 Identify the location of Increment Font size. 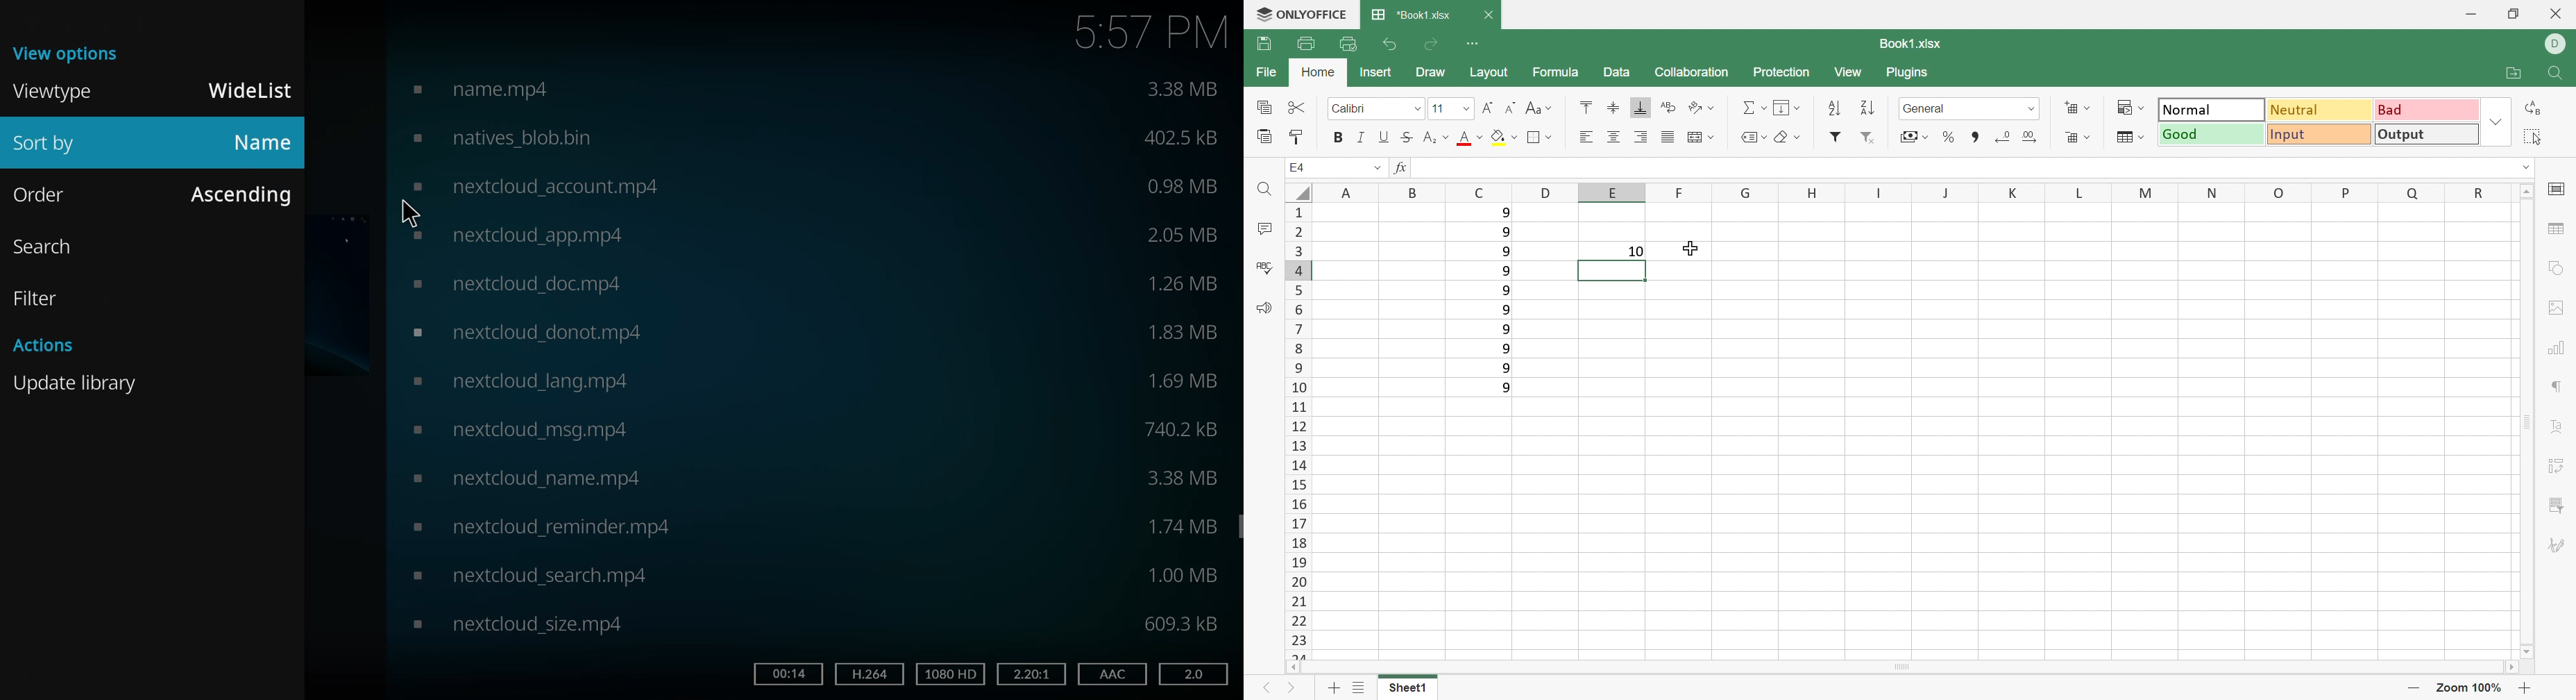
(1489, 108).